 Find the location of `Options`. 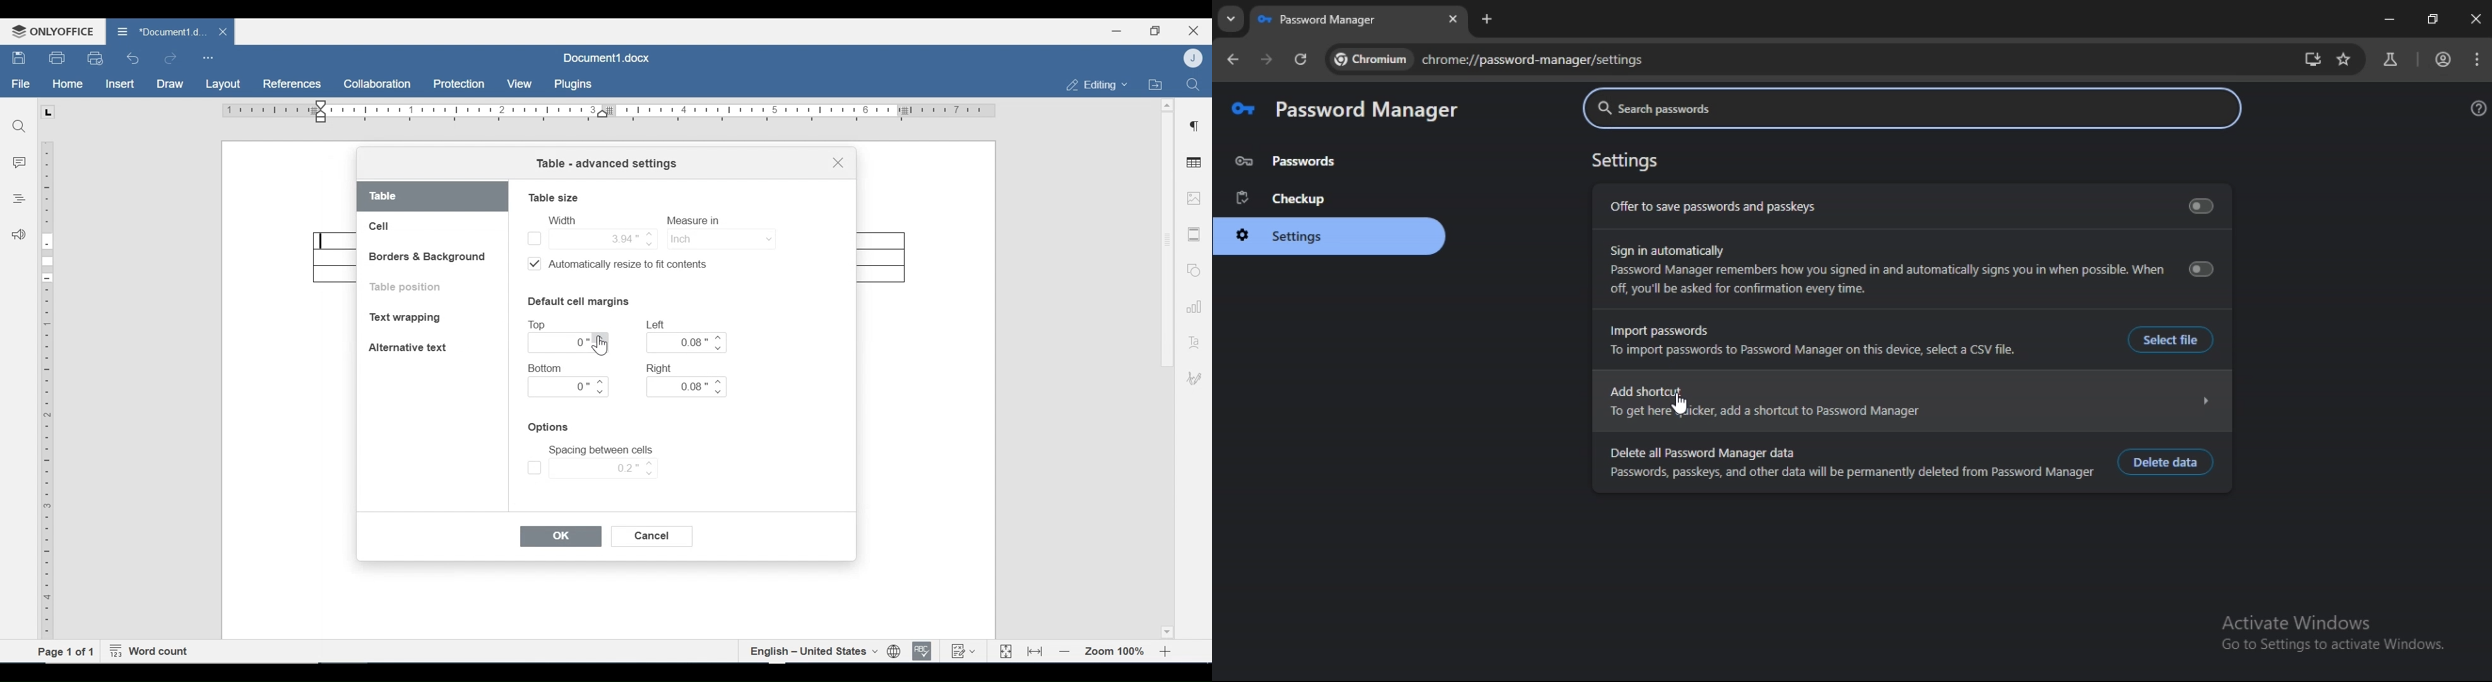

Options is located at coordinates (550, 428).